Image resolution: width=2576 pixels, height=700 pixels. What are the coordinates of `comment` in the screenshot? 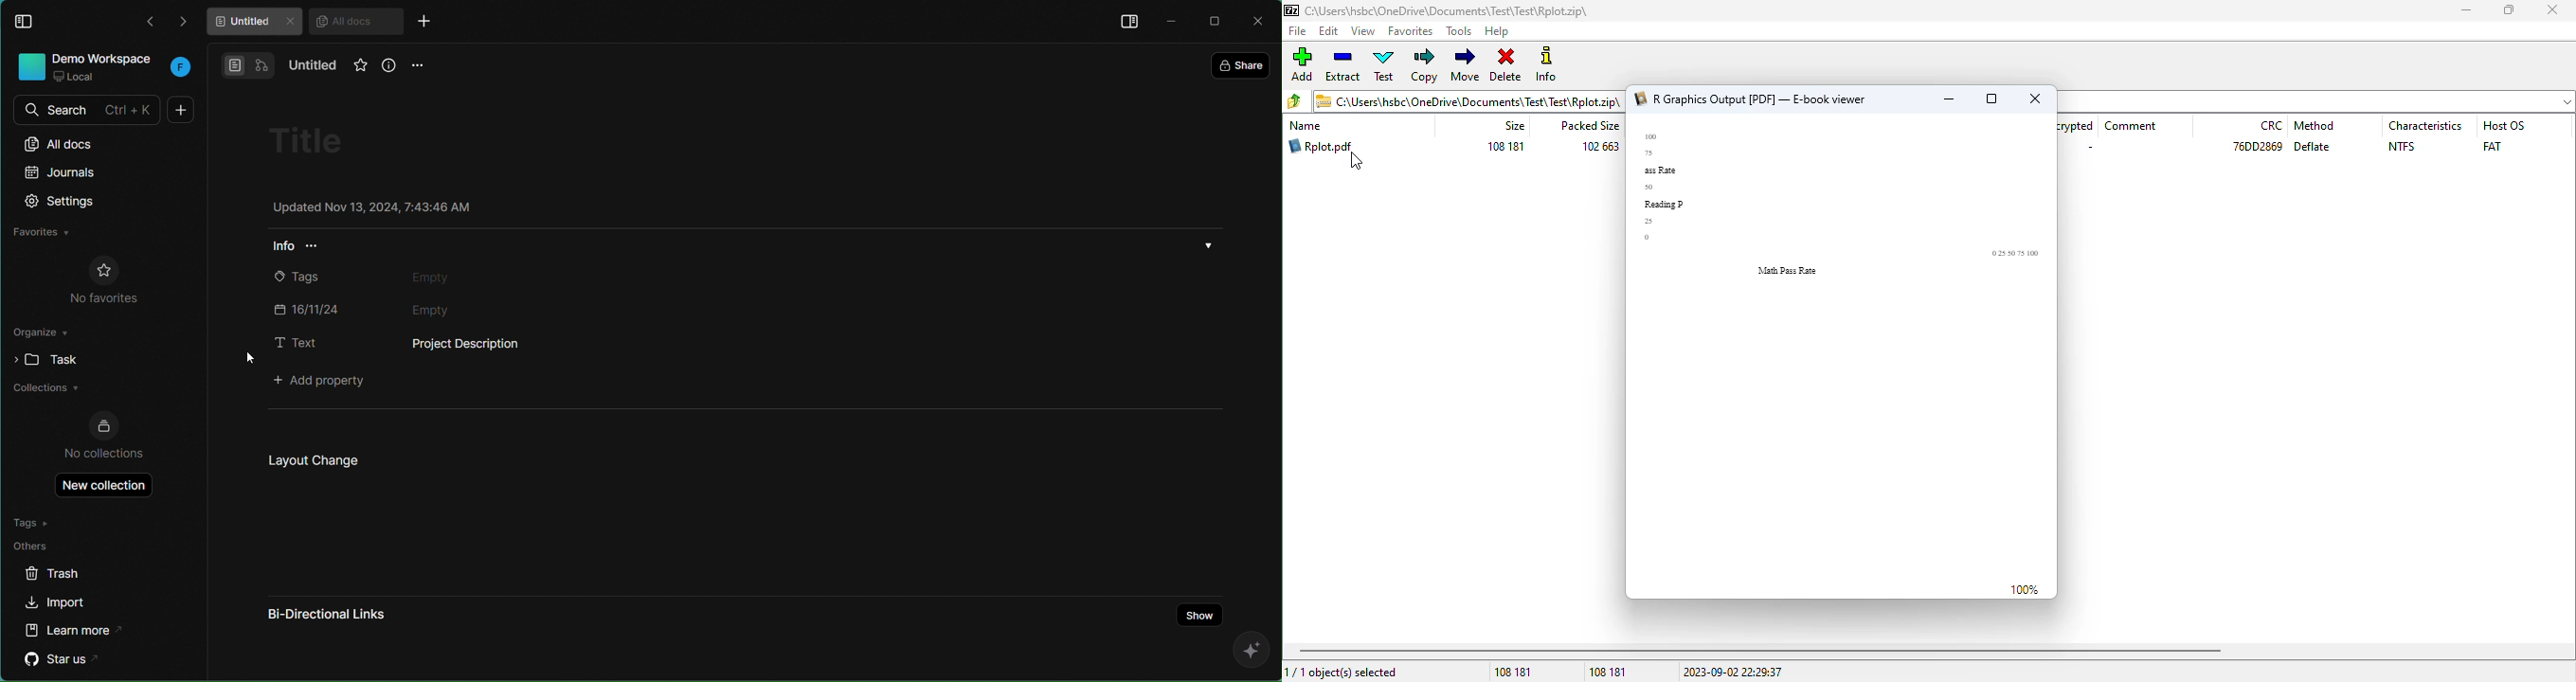 It's located at (2132, 126).